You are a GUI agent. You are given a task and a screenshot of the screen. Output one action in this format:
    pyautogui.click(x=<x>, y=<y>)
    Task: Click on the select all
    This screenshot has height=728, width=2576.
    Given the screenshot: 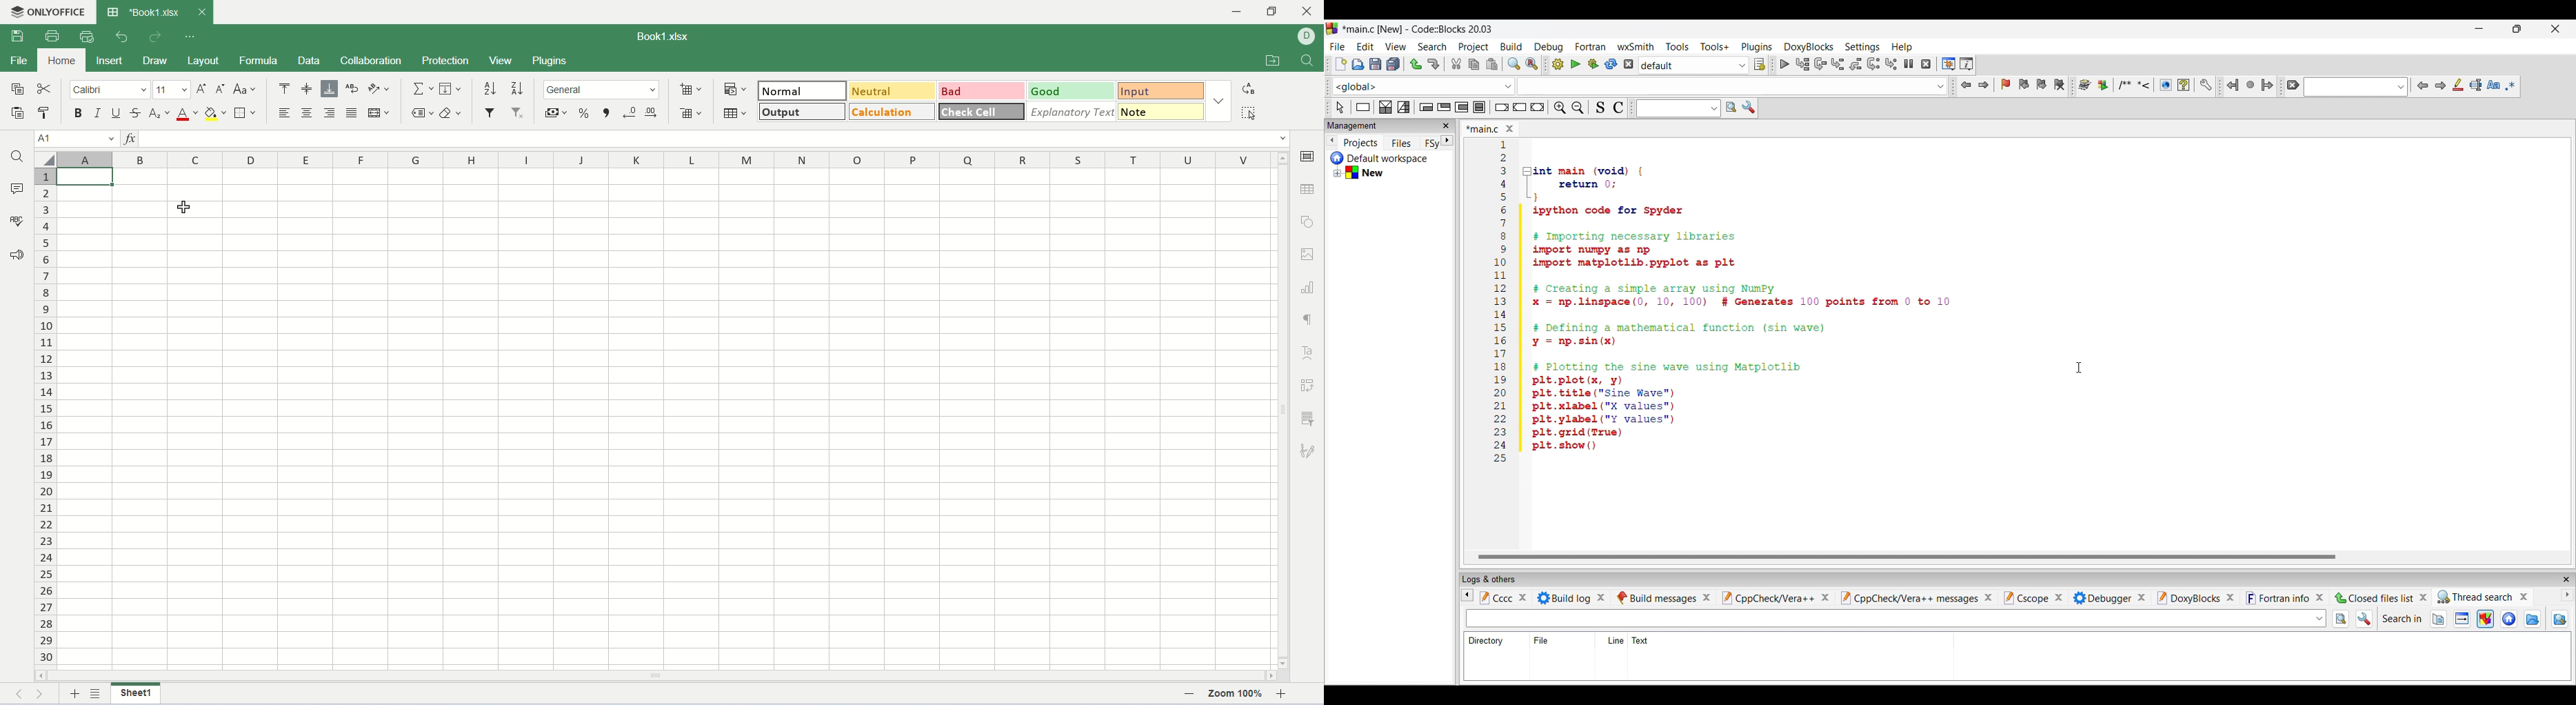 What is the action you would take?
    pyautogui.click(x=1251, y=112)
    